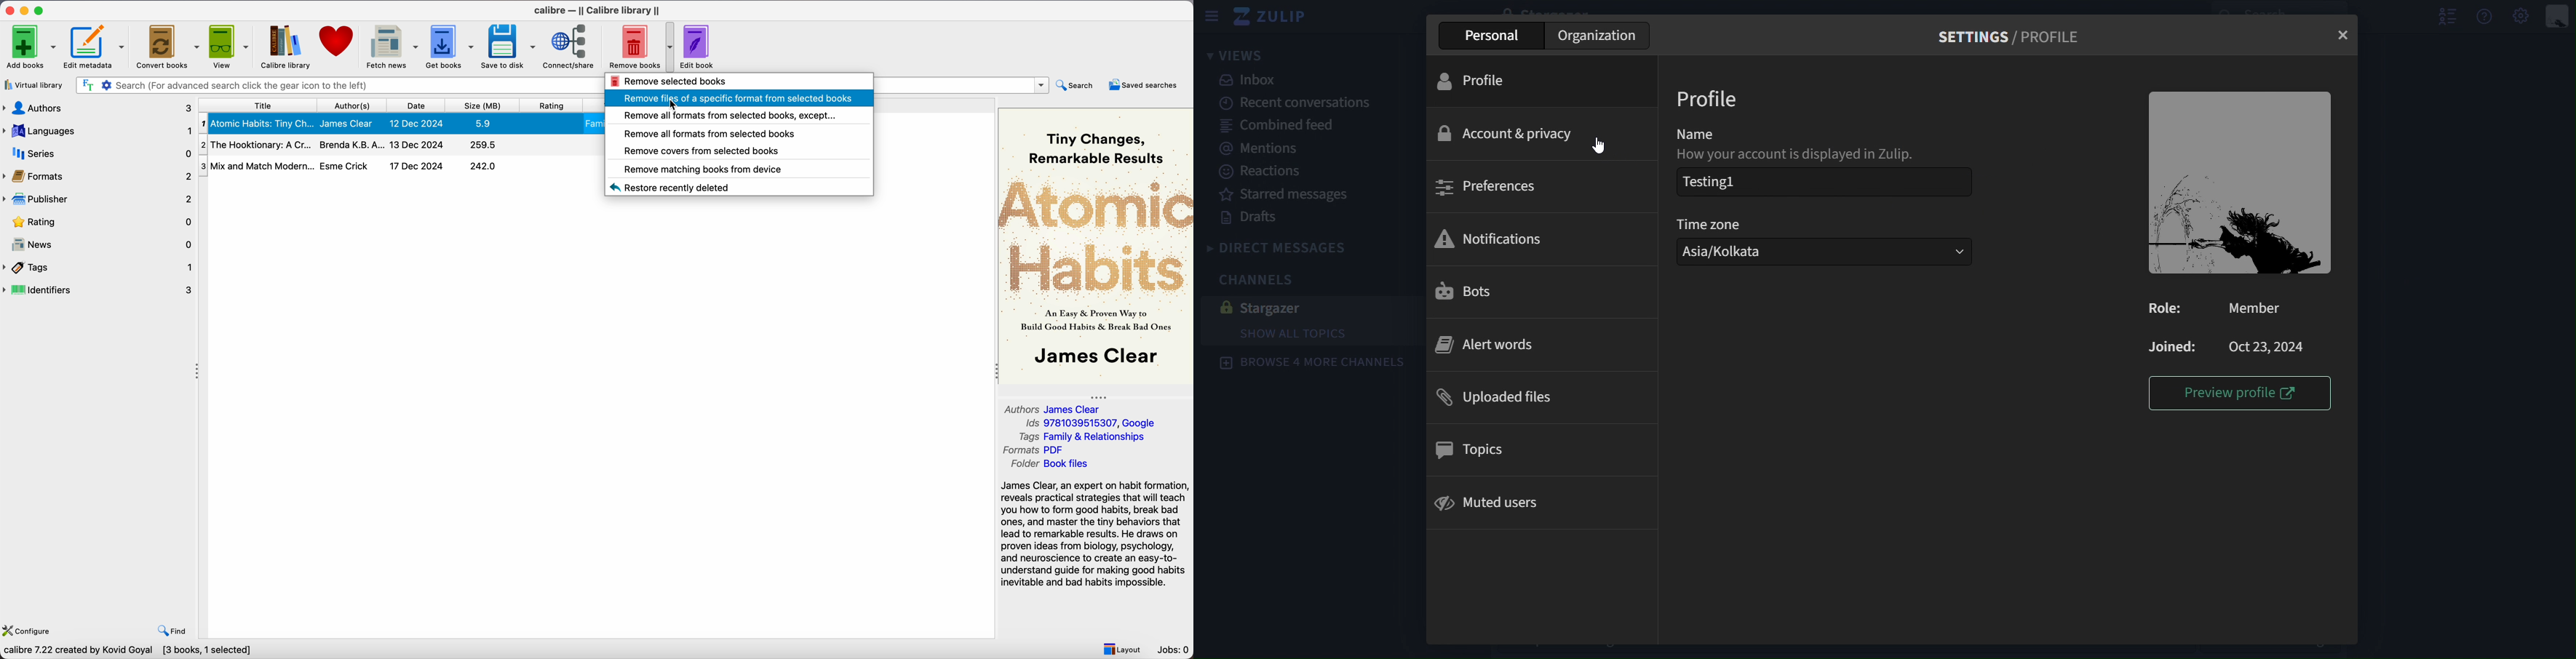 This screenshot has width=2576, height=672. I want to click on find, so click(172, 631).